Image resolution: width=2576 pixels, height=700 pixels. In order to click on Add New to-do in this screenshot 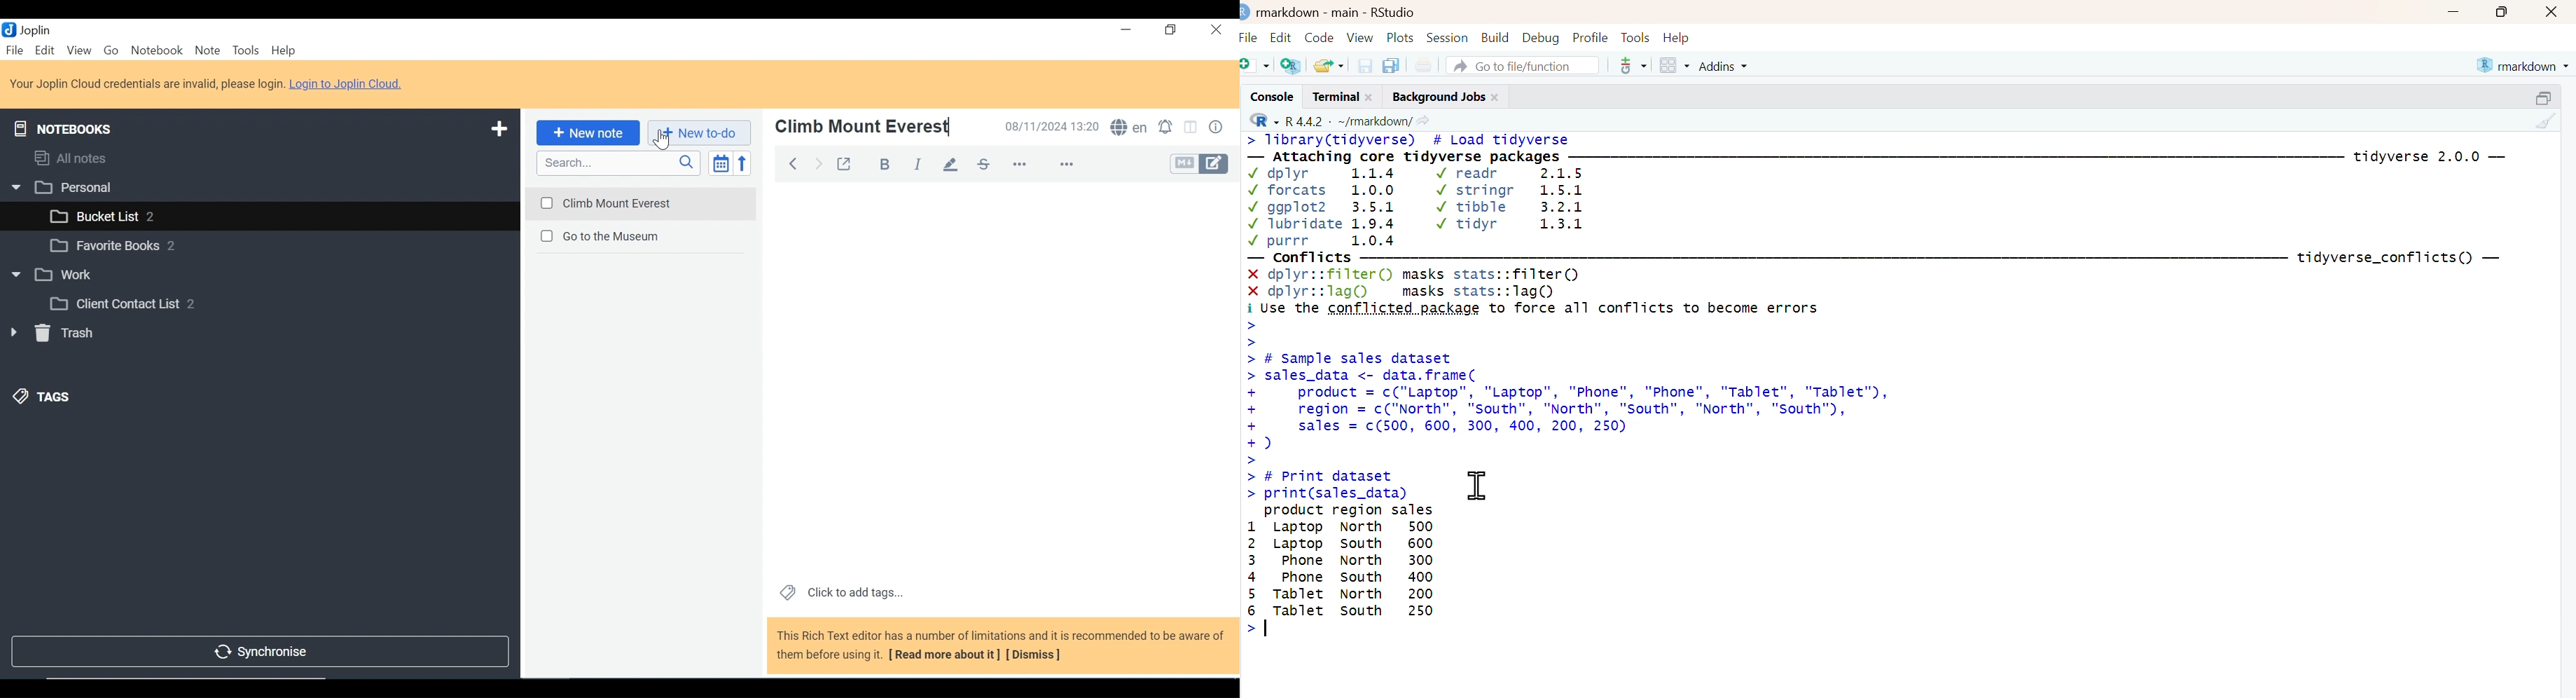, I will do `click(699, 133)`.